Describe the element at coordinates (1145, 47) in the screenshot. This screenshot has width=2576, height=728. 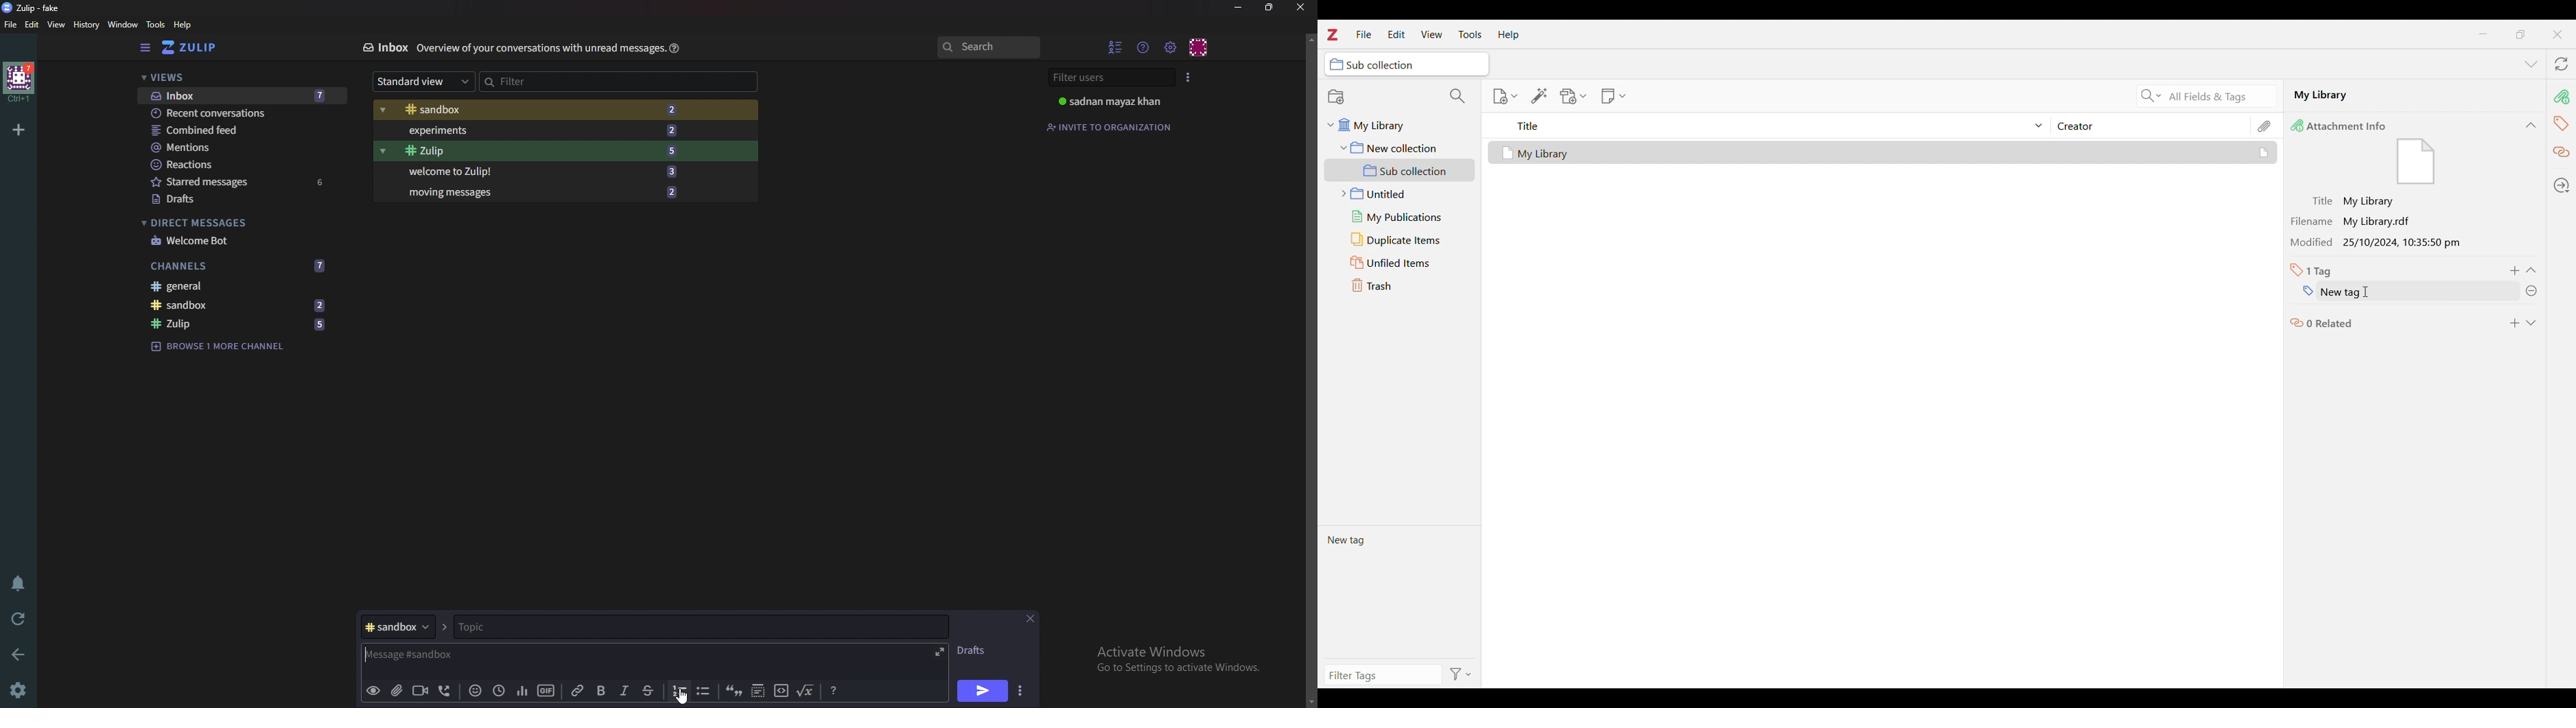
I see `Help menu` at that location.